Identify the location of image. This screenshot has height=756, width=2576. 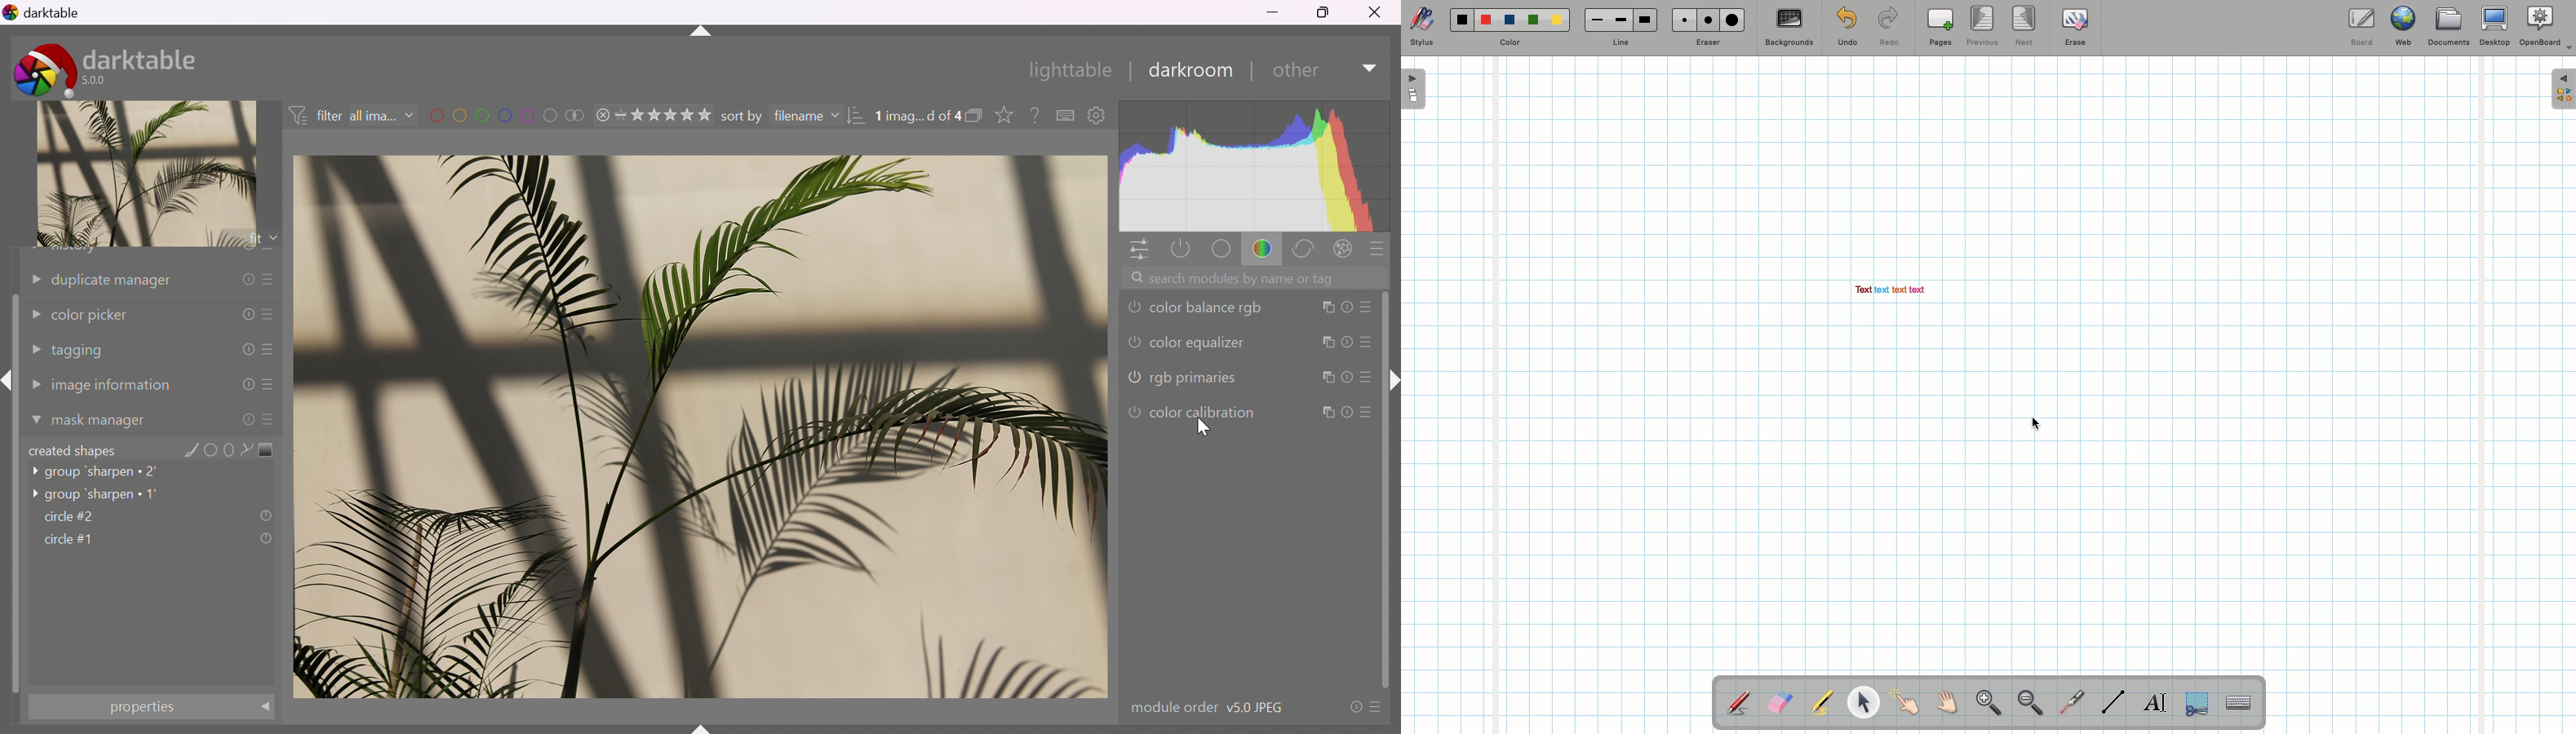
(700, 425).